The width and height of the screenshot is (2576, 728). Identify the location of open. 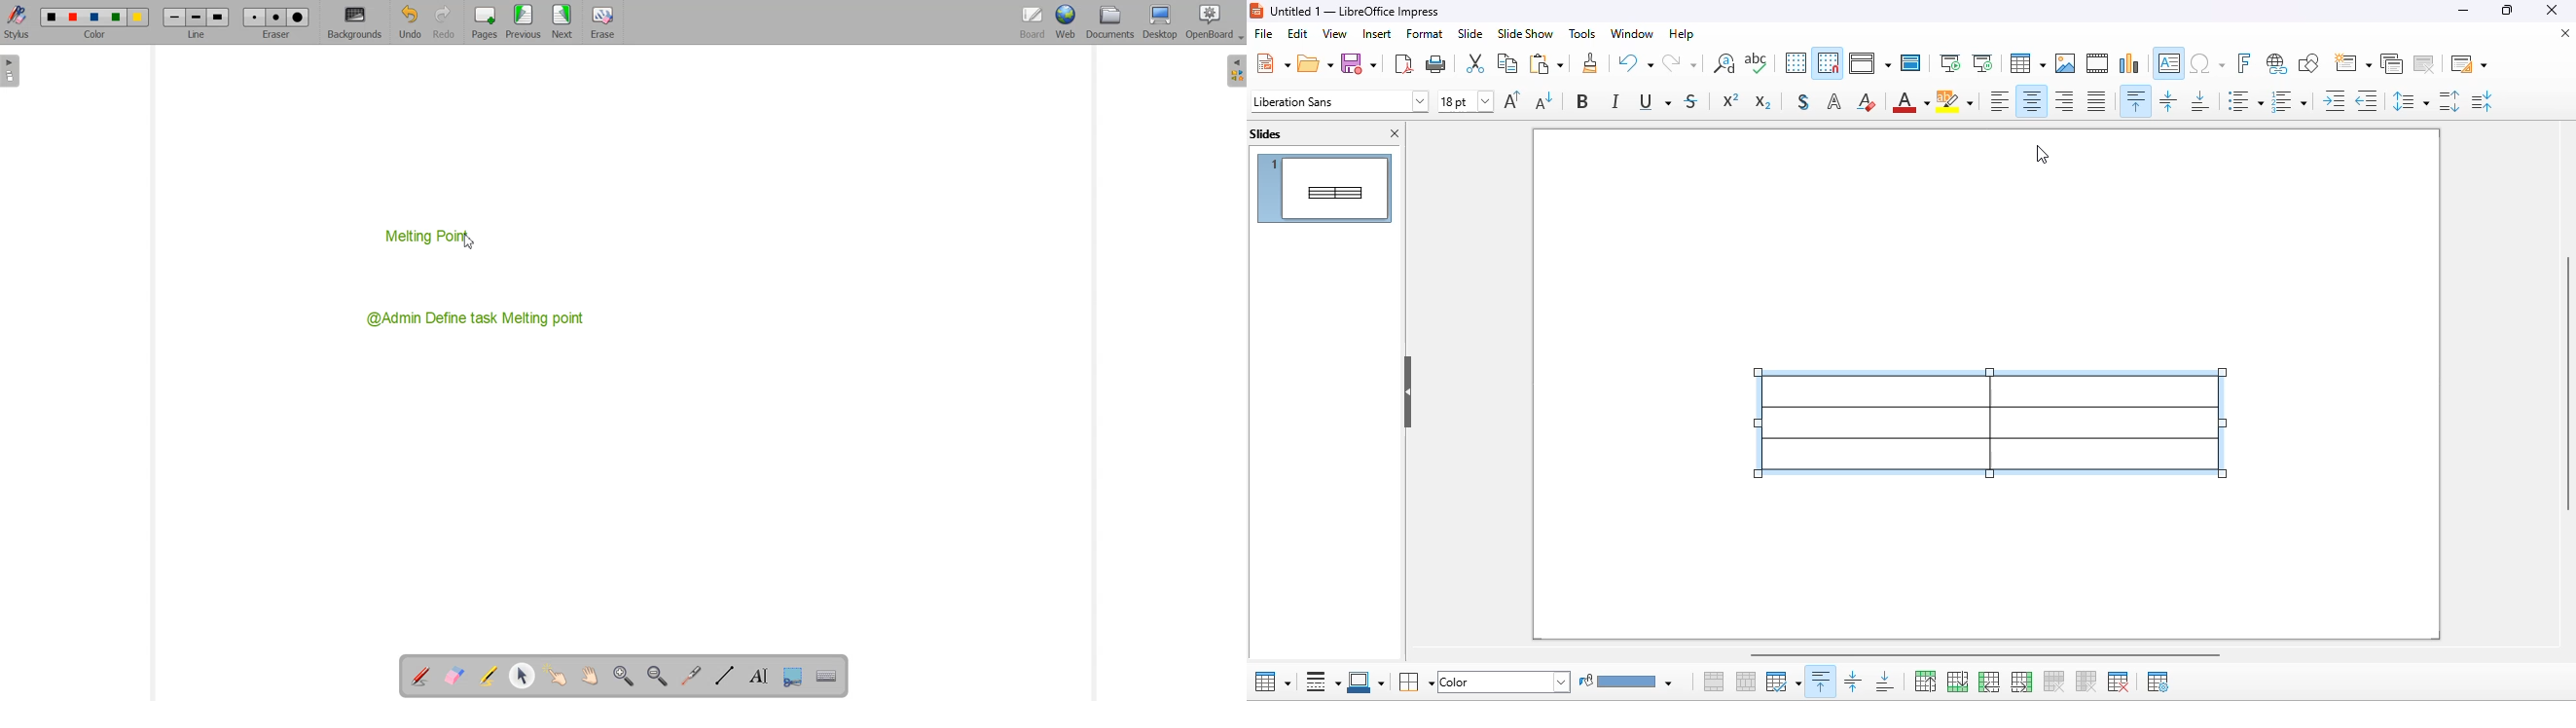
(1315, 62).